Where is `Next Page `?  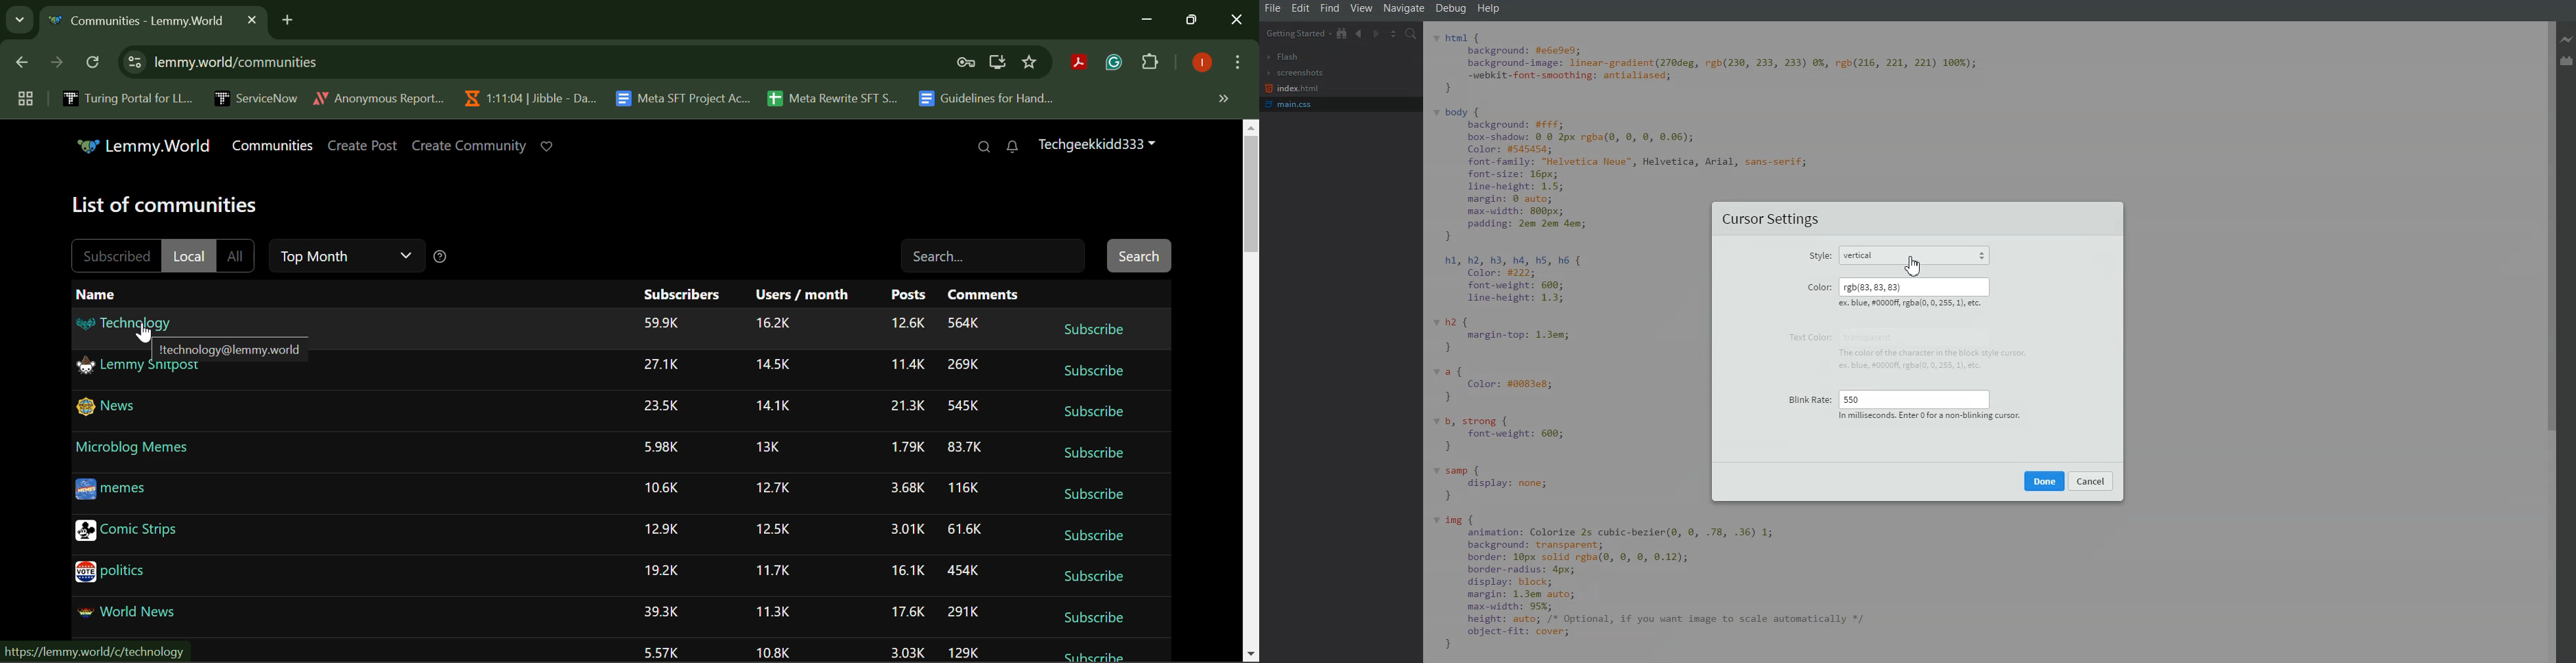 Next Page  is located at coordinates (55, 66).